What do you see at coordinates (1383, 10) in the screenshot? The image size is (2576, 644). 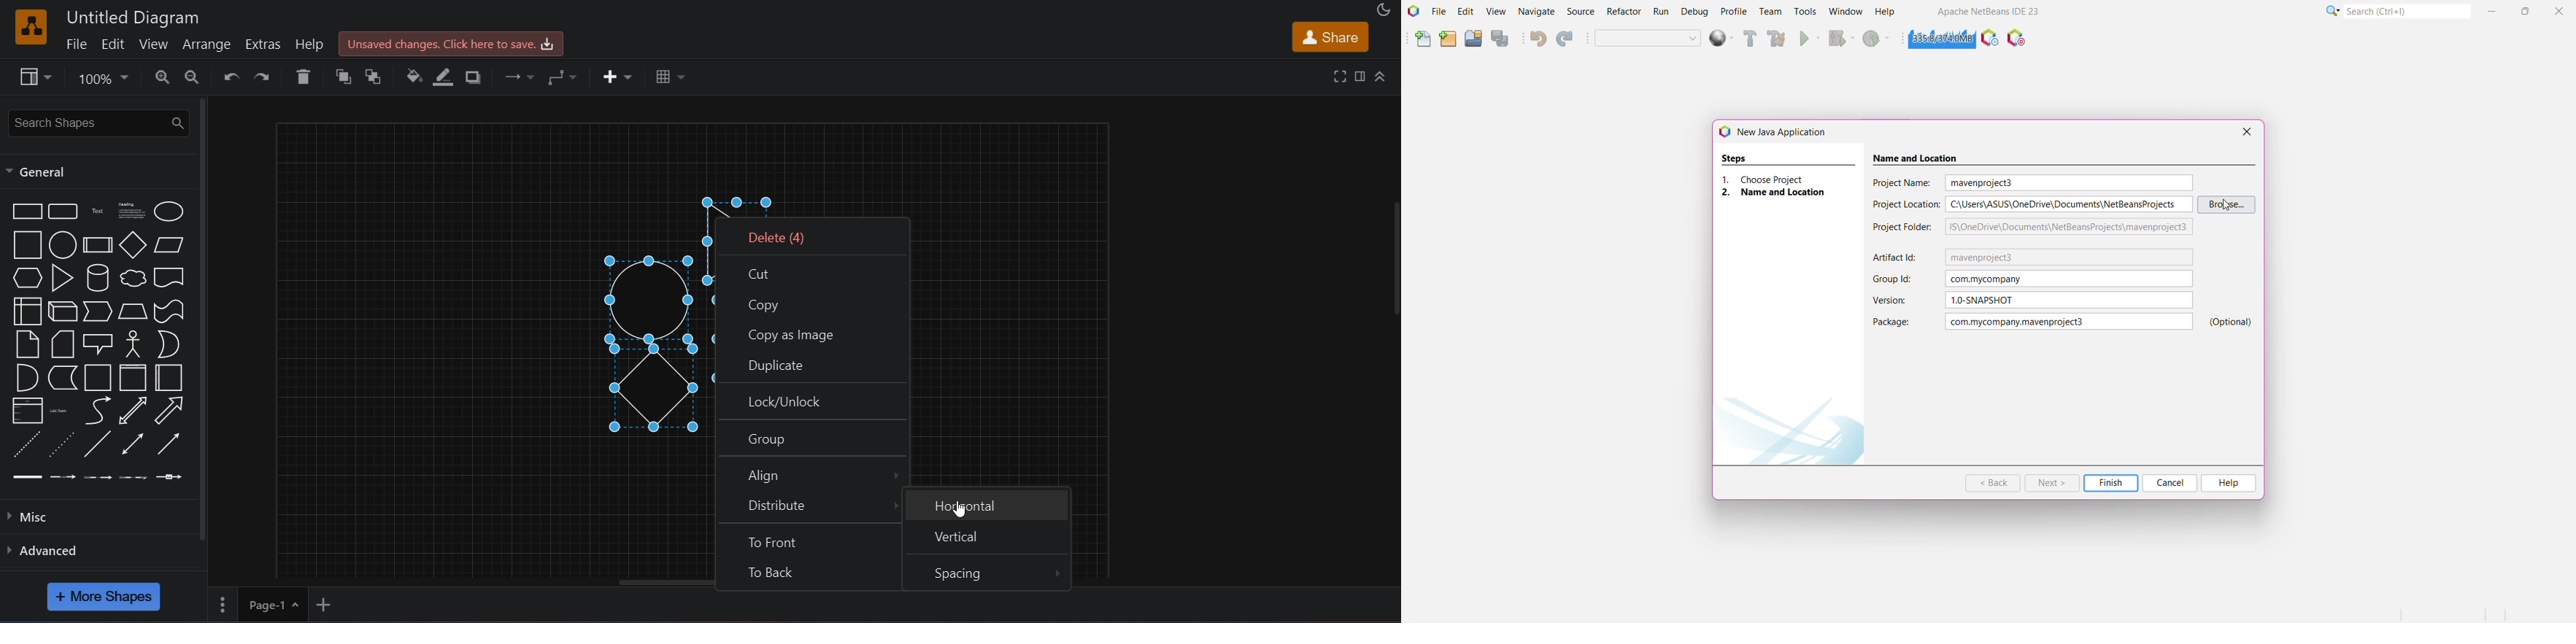 I see `appearance` at bounding box center [1383, 10].